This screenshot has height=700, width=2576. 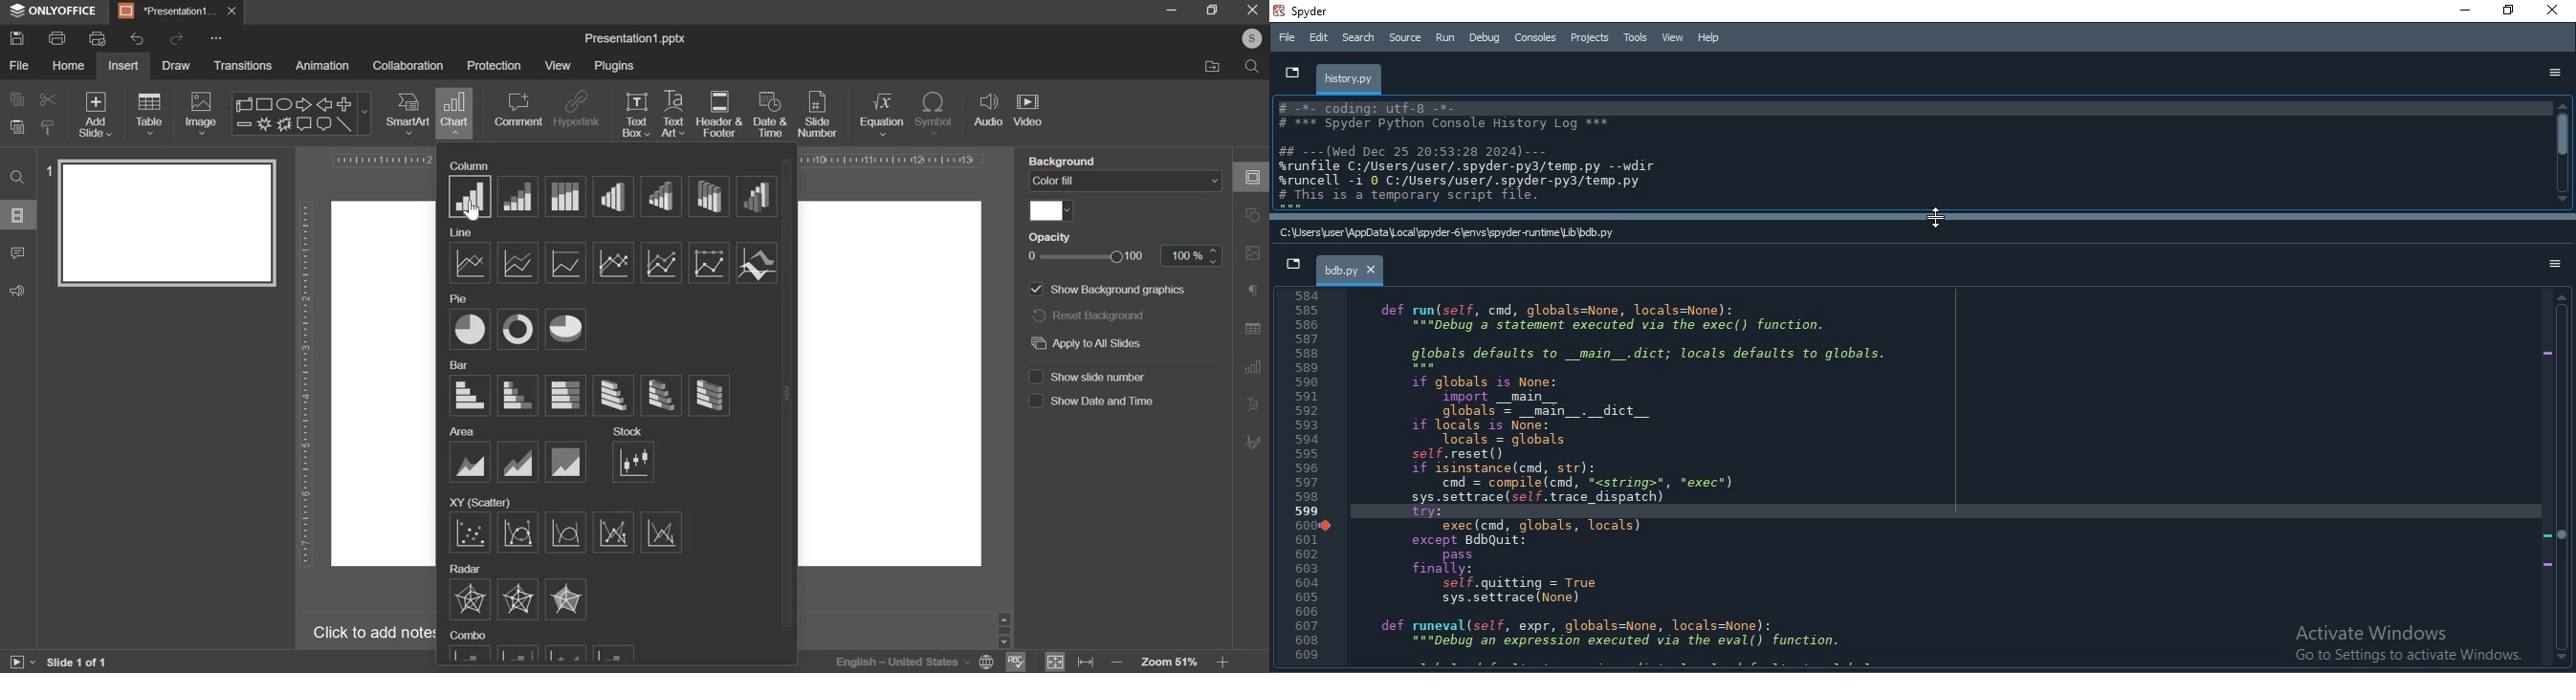 I want to click on smartart, so click(x=408, y=112).